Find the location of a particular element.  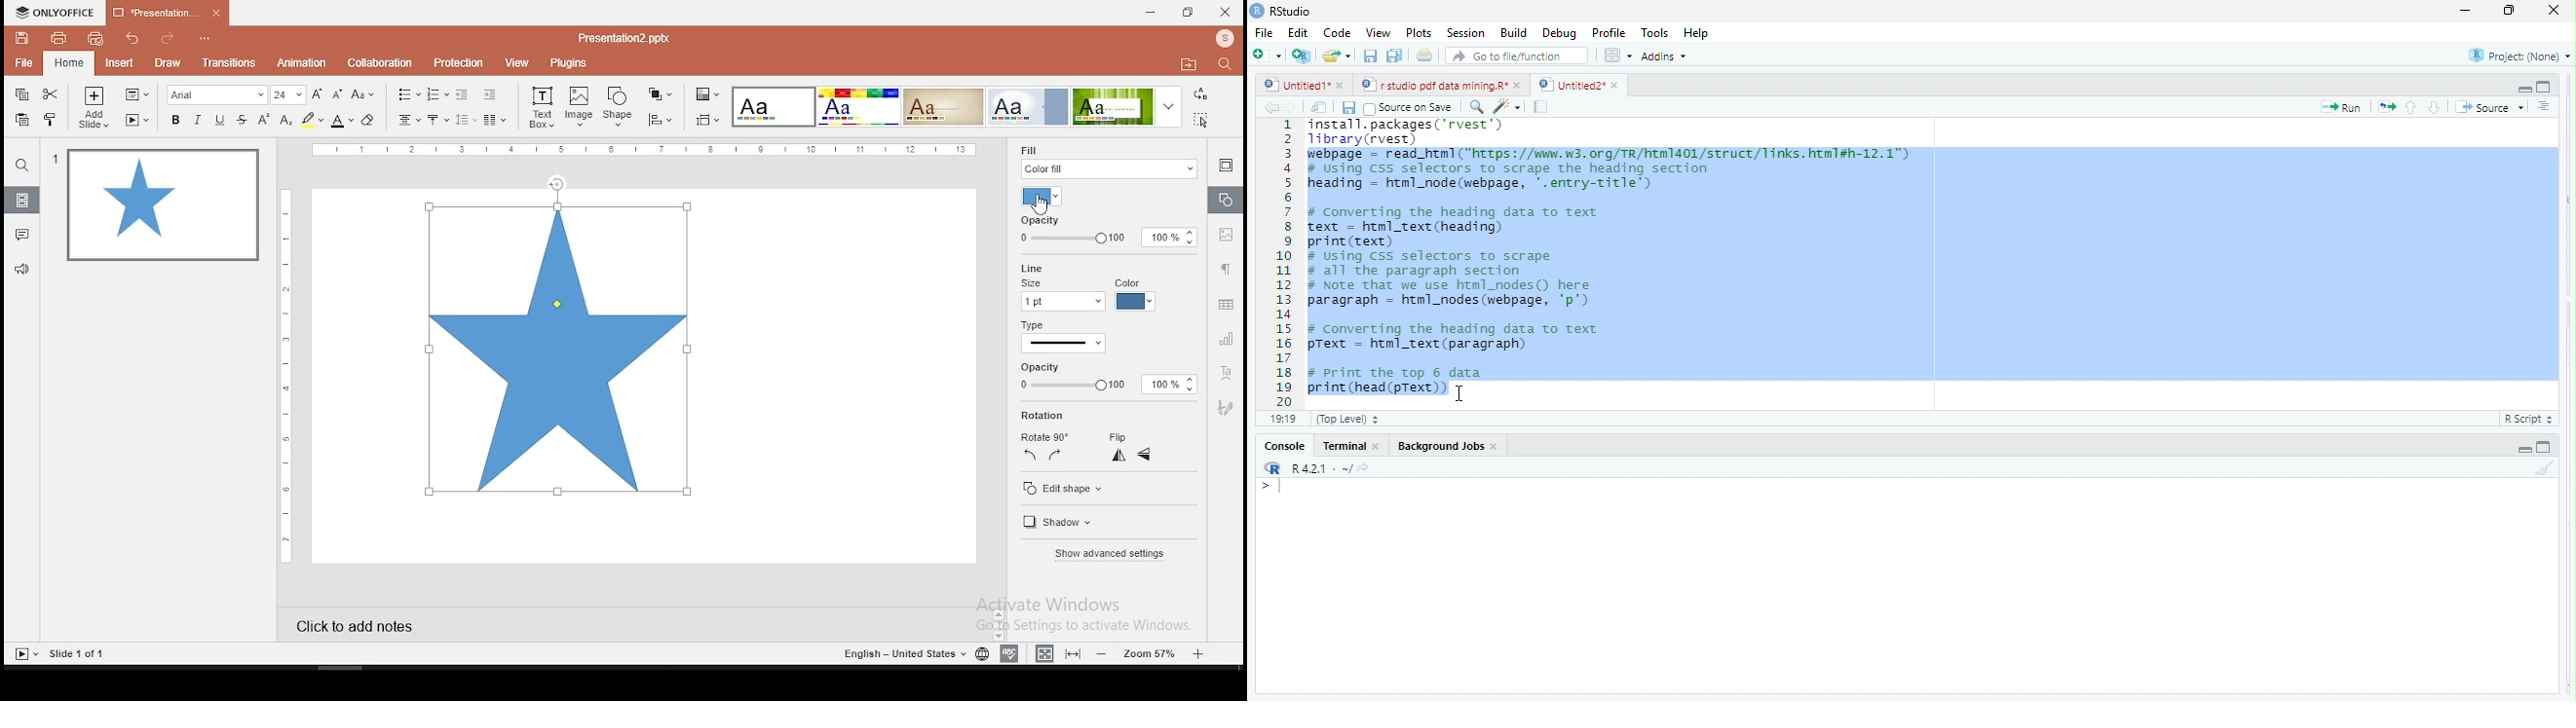

presentation is located at coordinates (168, 12).